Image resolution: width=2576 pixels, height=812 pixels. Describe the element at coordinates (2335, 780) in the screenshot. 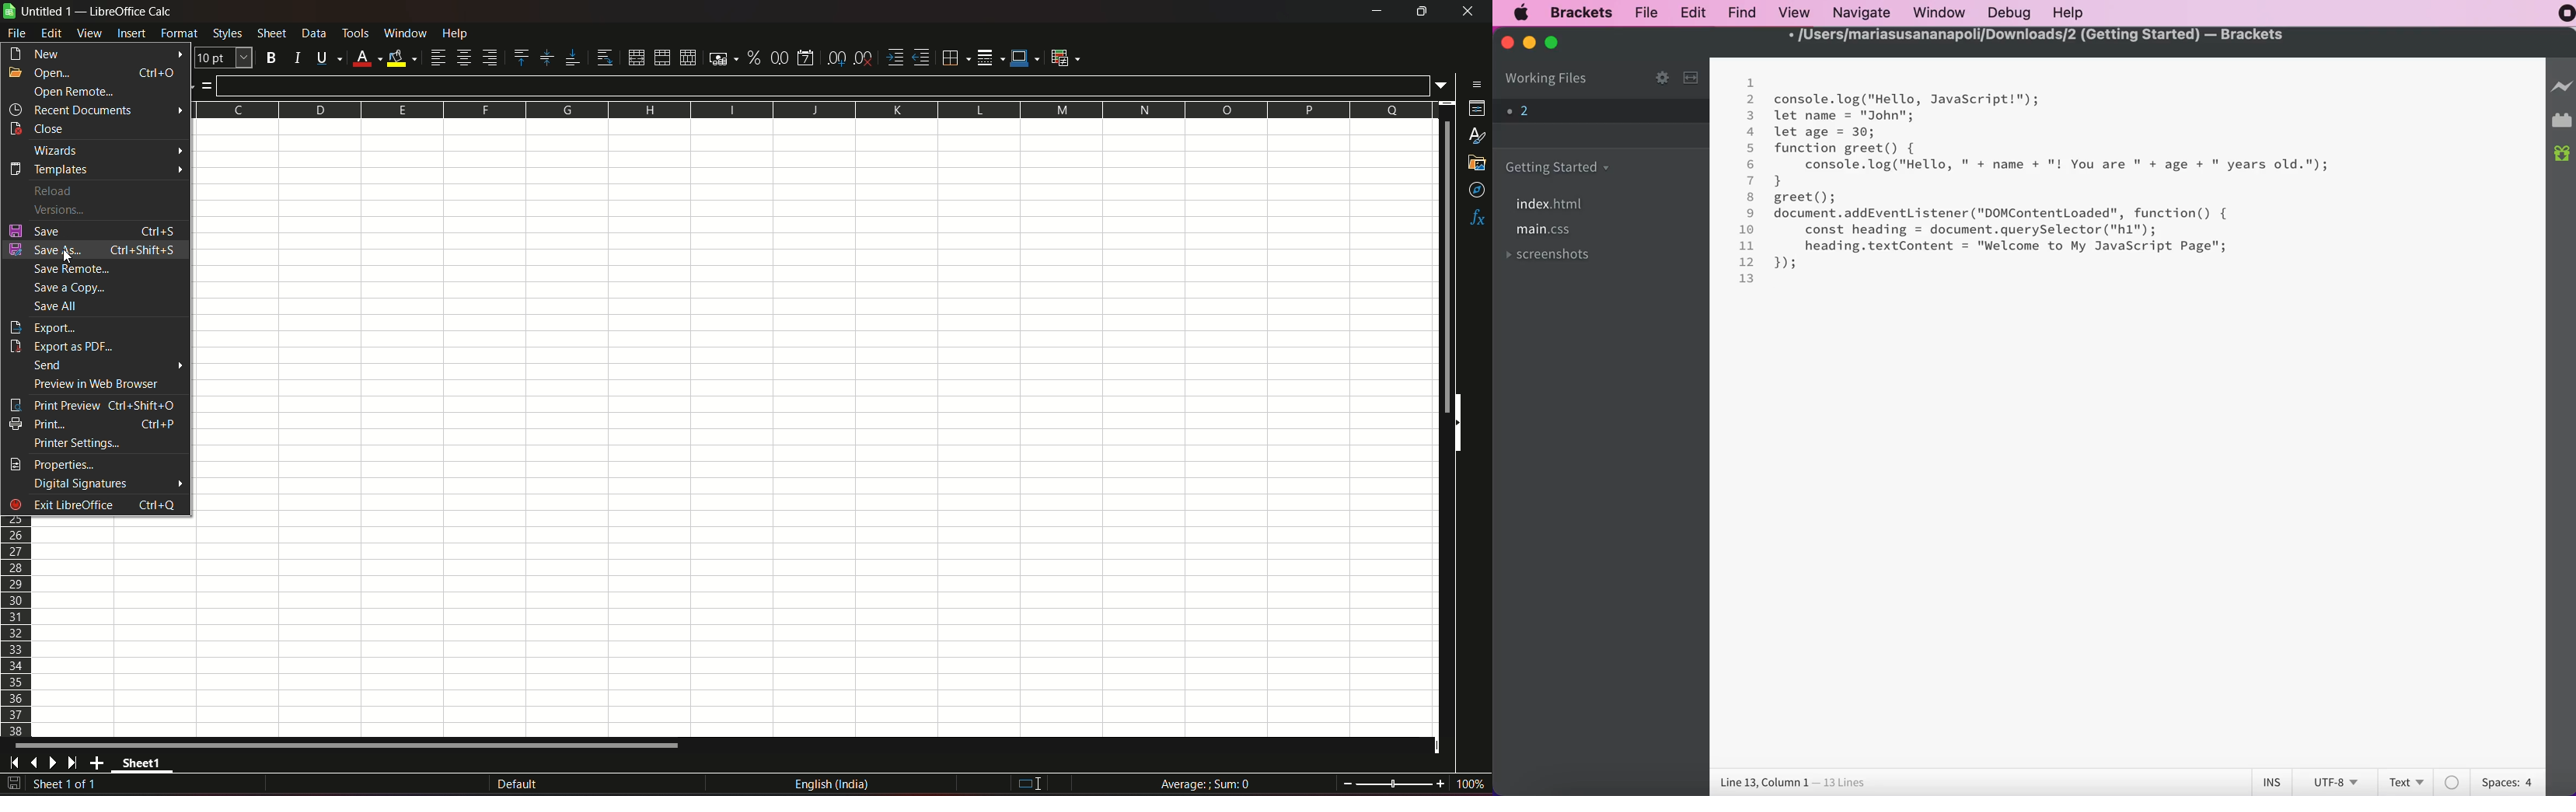

I see `utf-8` at that location.